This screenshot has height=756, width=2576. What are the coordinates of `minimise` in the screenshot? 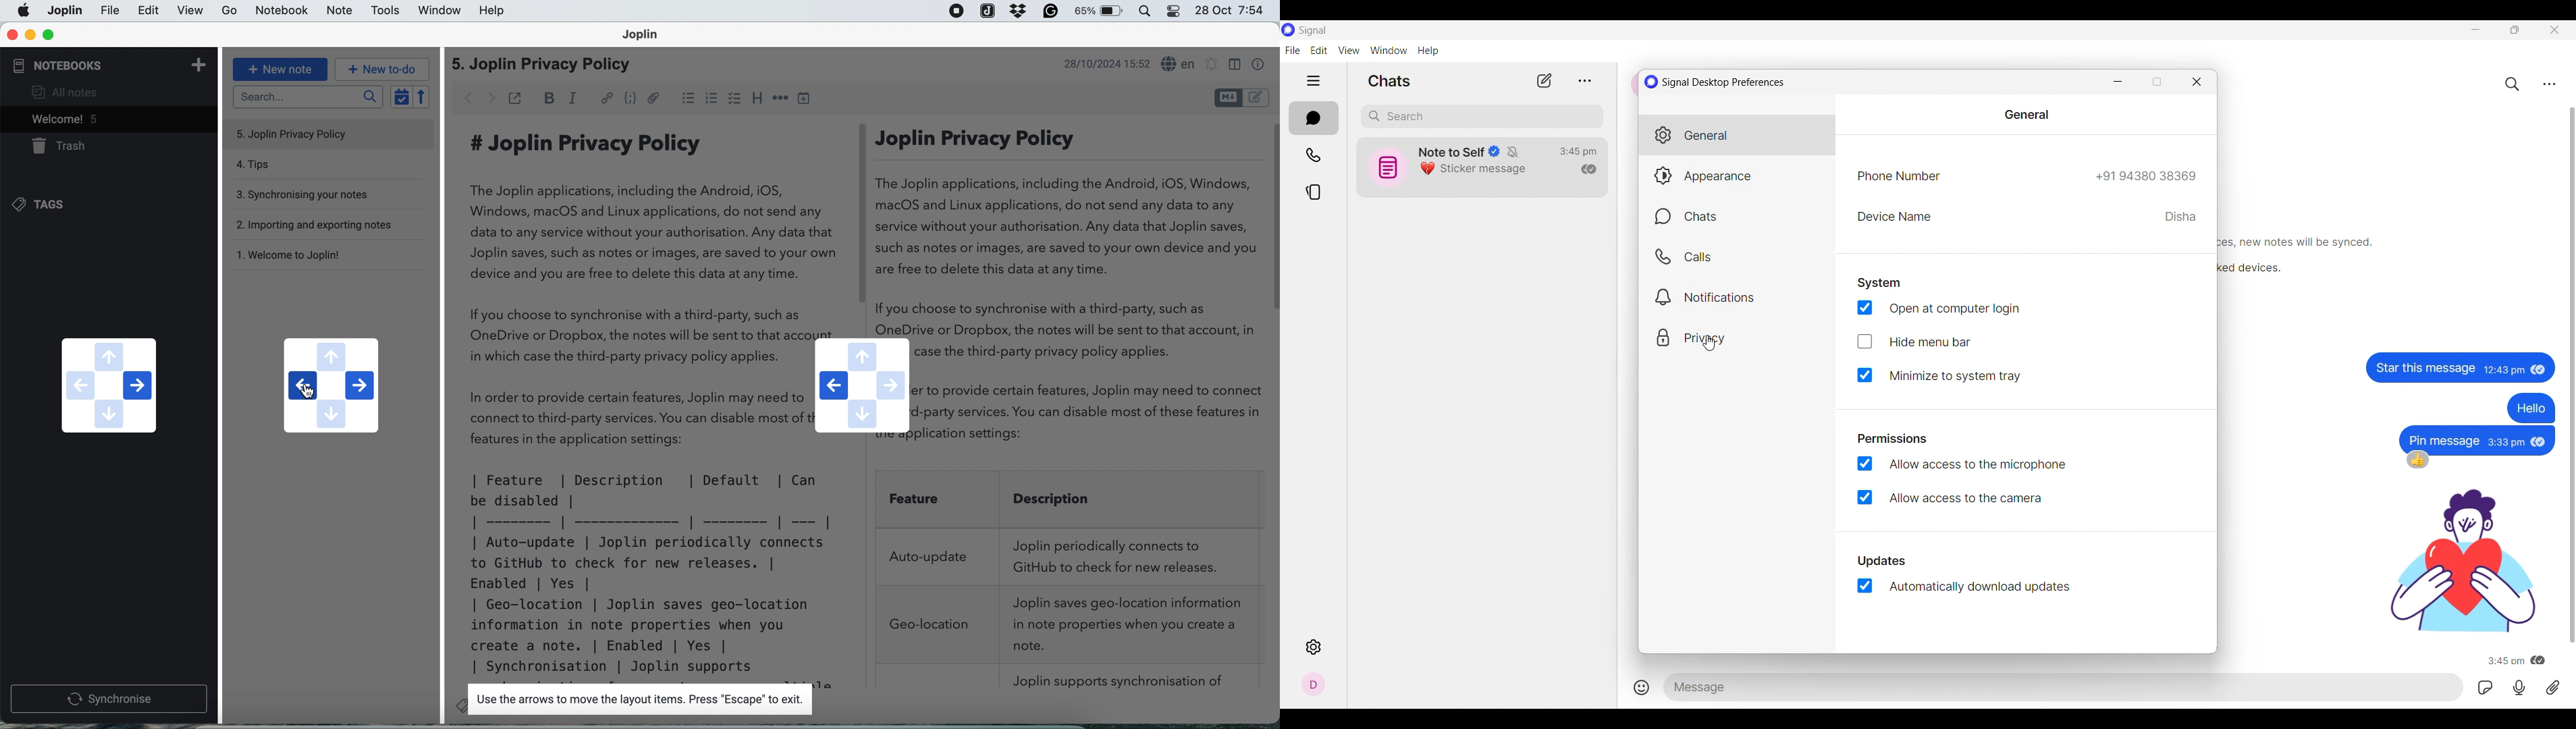 It's located at (31, 35).